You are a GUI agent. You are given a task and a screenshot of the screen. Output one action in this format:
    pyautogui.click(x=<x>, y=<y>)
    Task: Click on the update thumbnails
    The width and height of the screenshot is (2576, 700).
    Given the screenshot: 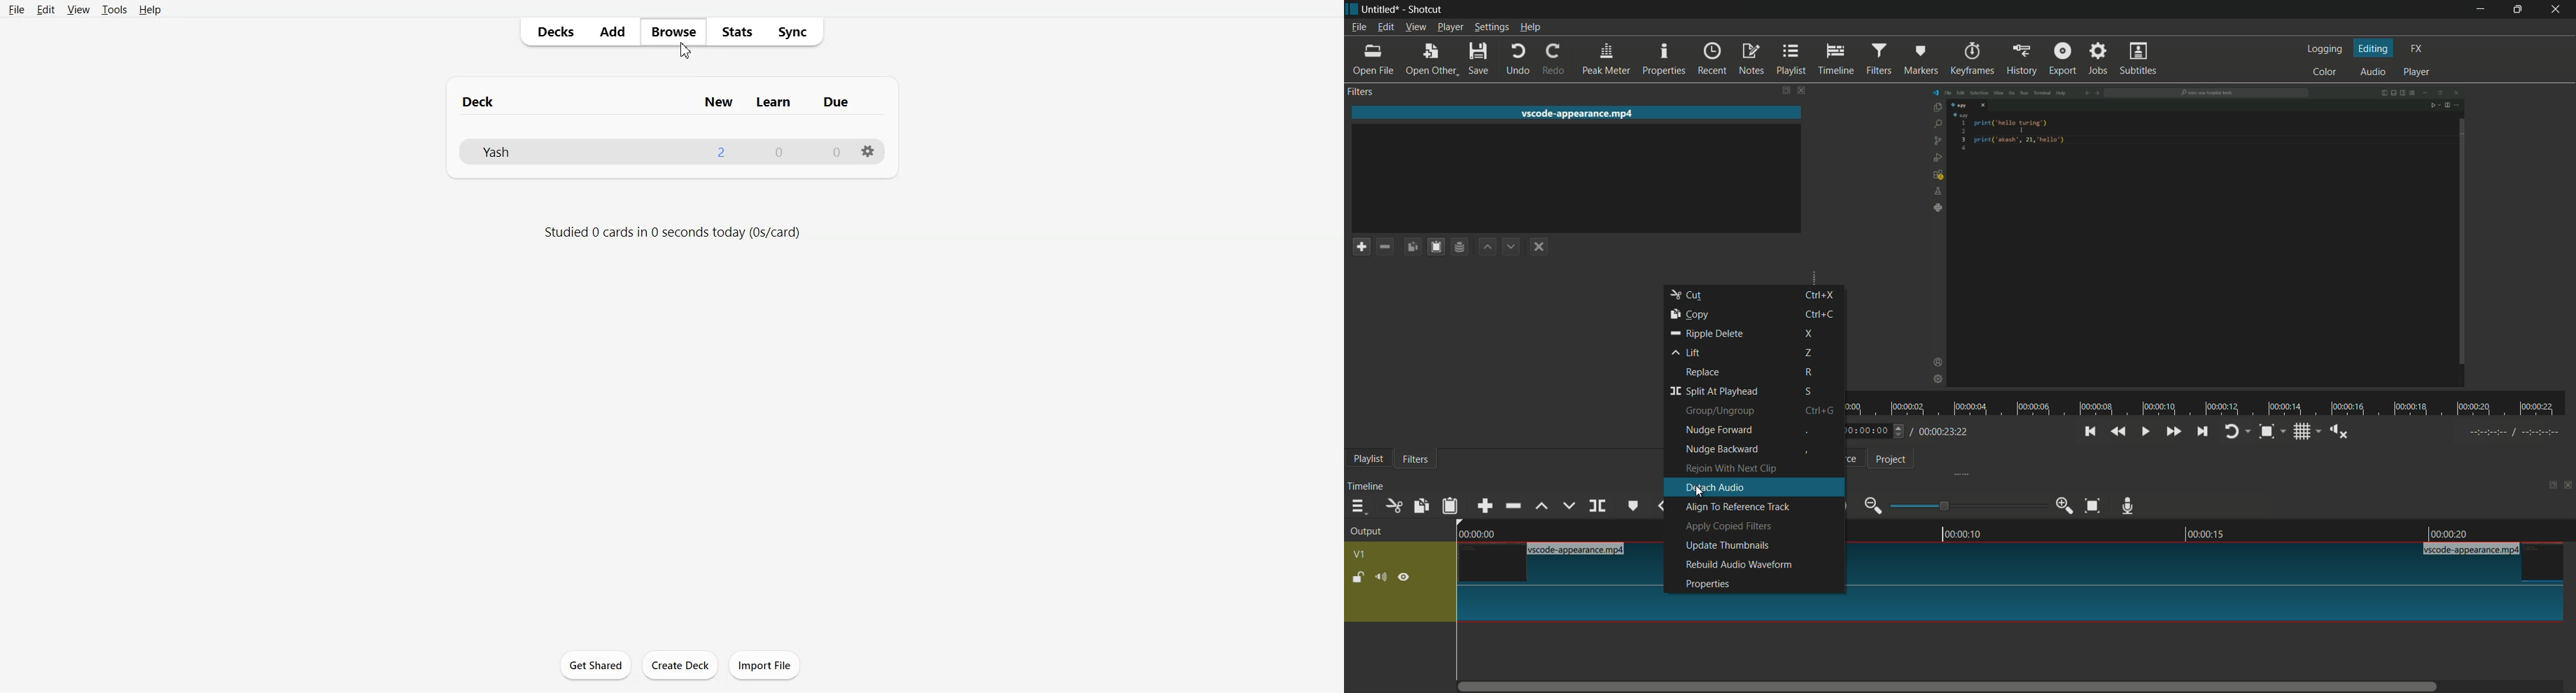 What is the action you would take?
    pyautogui.click(x=1728, y=545)
    